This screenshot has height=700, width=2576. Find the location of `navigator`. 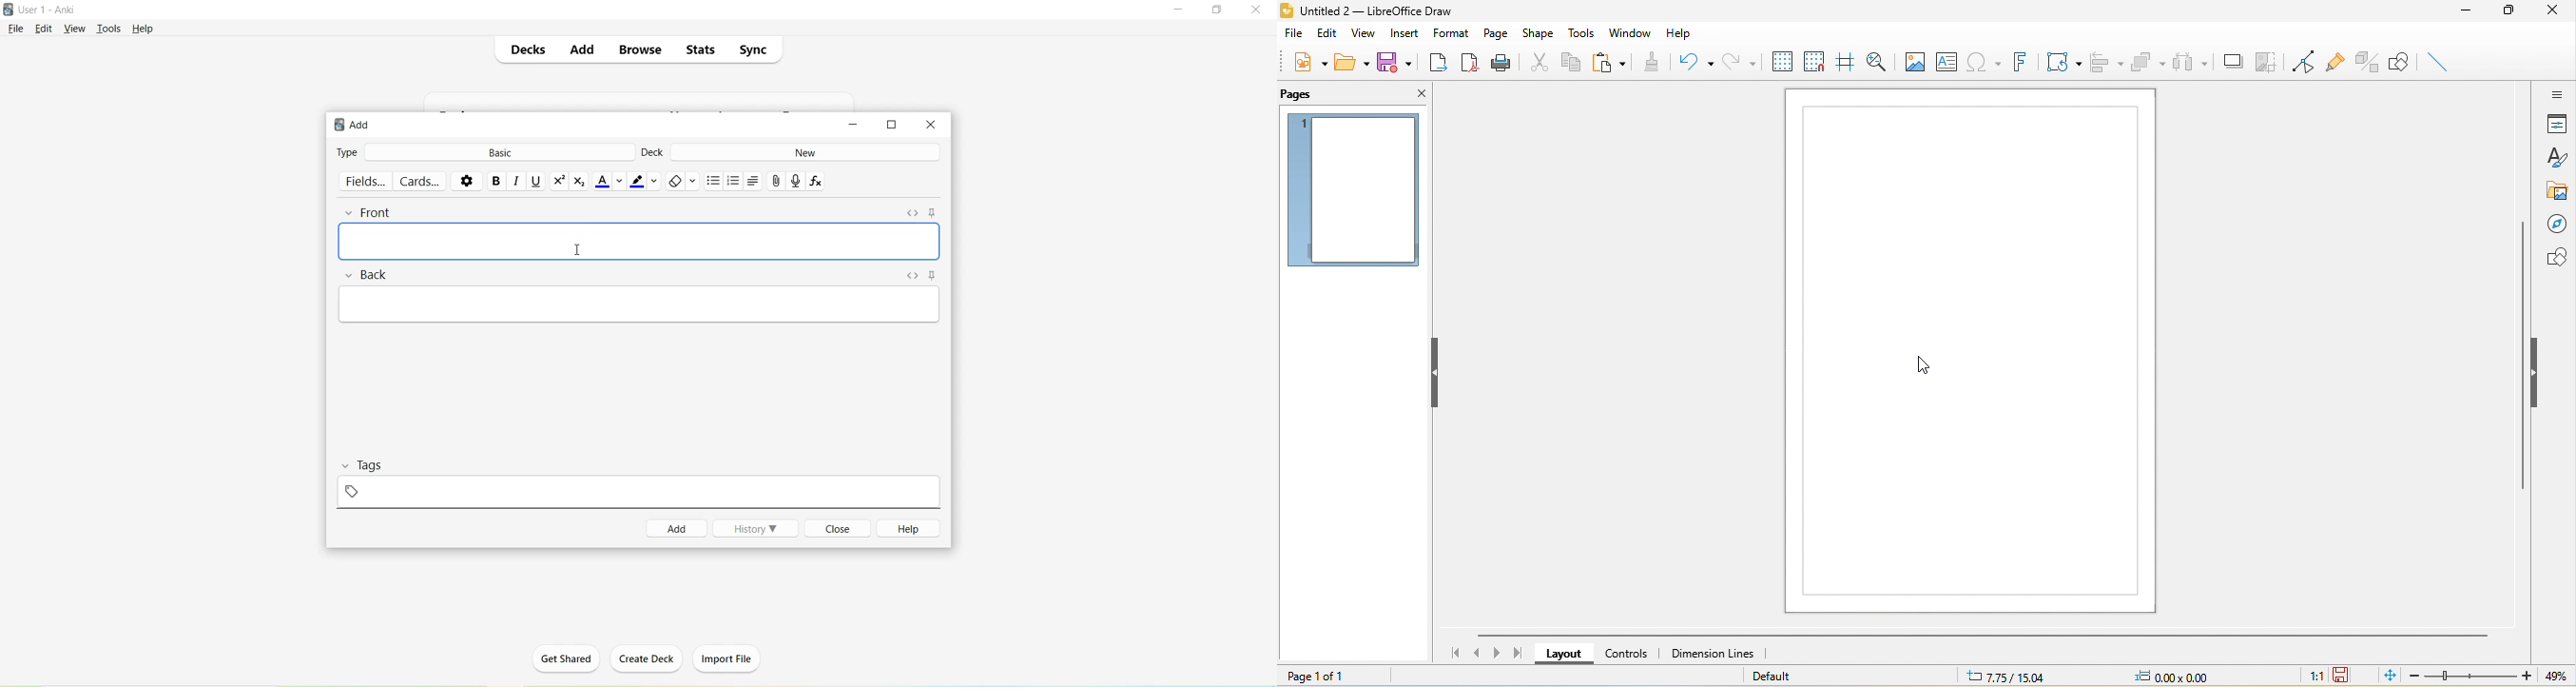

navigator is located at coordinates (2554, 221).